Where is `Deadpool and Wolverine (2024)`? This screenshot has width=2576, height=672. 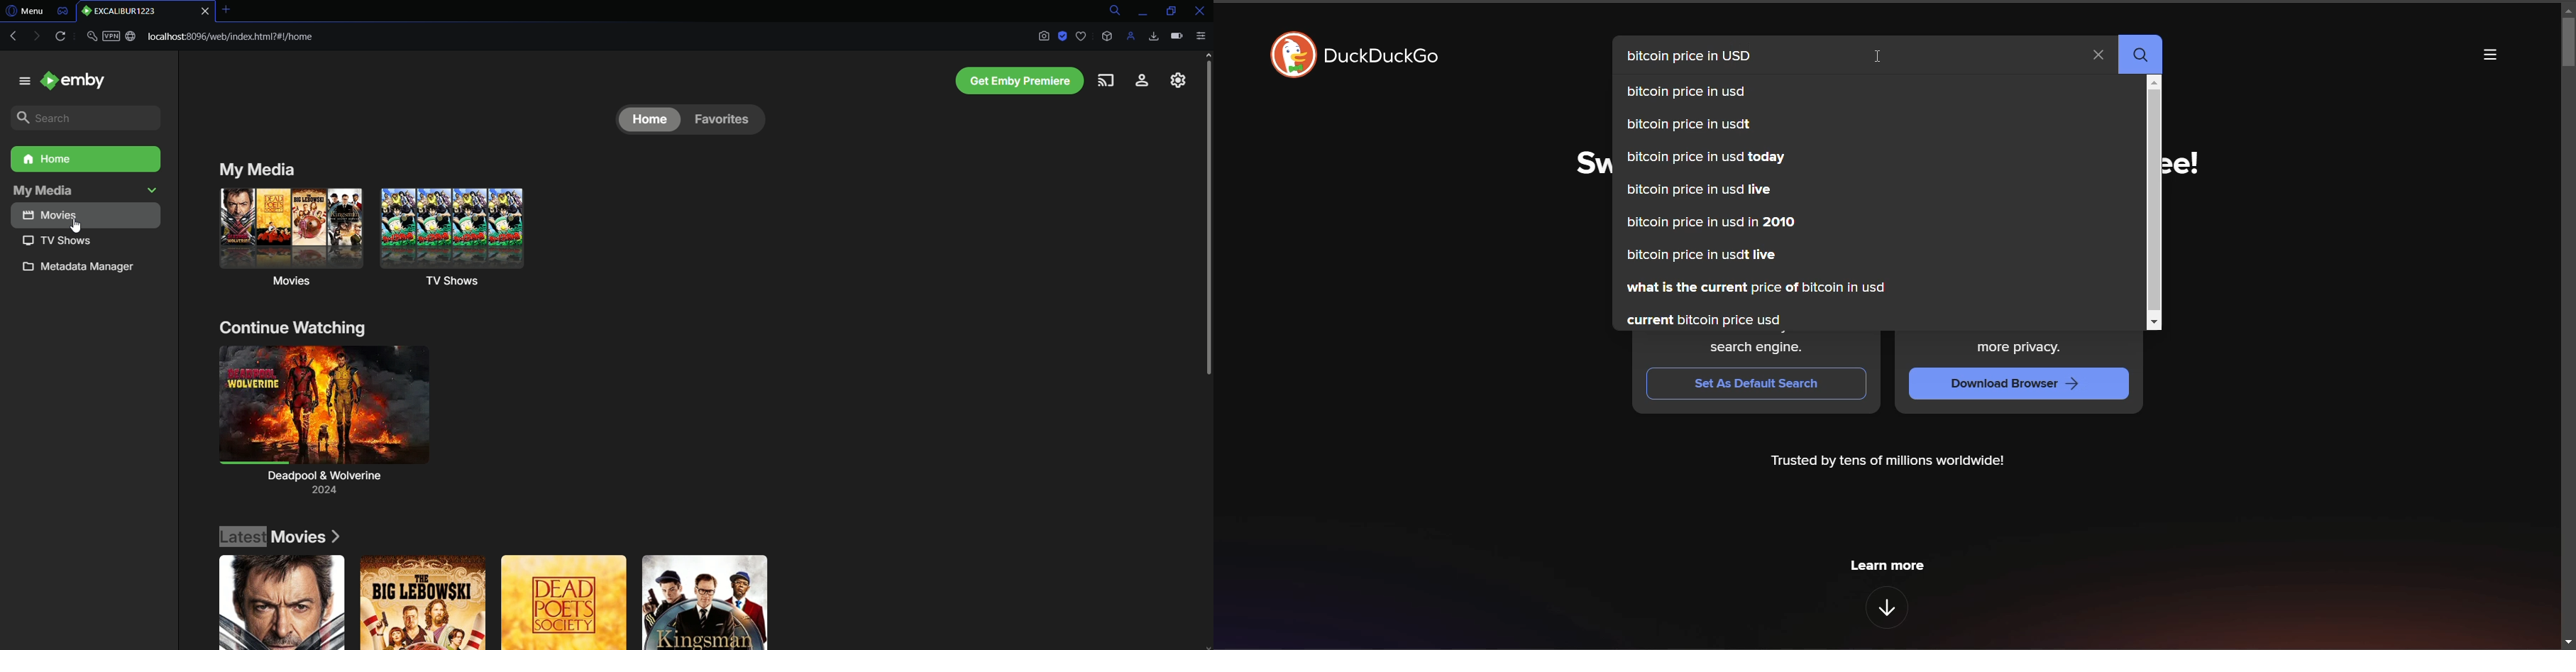 Deadpool and Wolverine (2024) is located at coordinates (319, 489).